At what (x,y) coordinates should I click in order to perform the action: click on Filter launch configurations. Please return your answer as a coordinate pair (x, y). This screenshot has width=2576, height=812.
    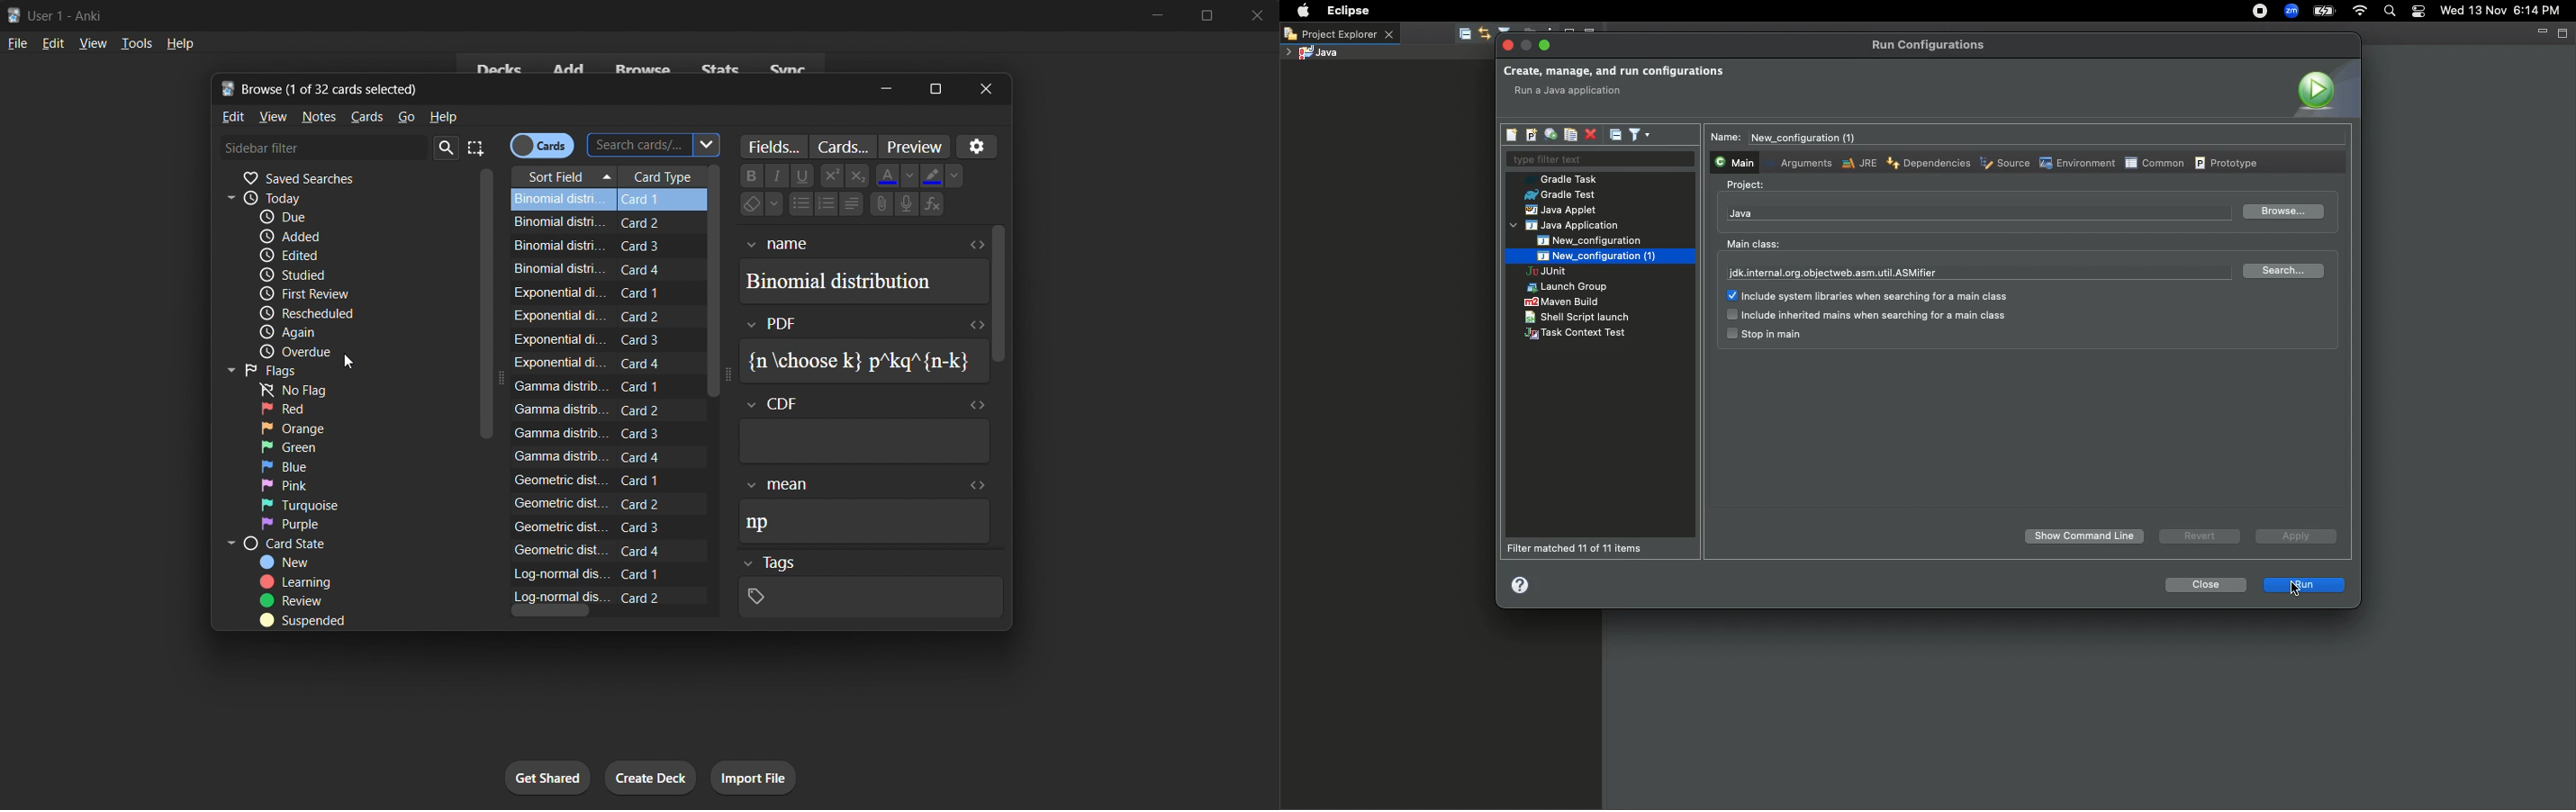
    Looking at the image, I should click on (1639, 133).